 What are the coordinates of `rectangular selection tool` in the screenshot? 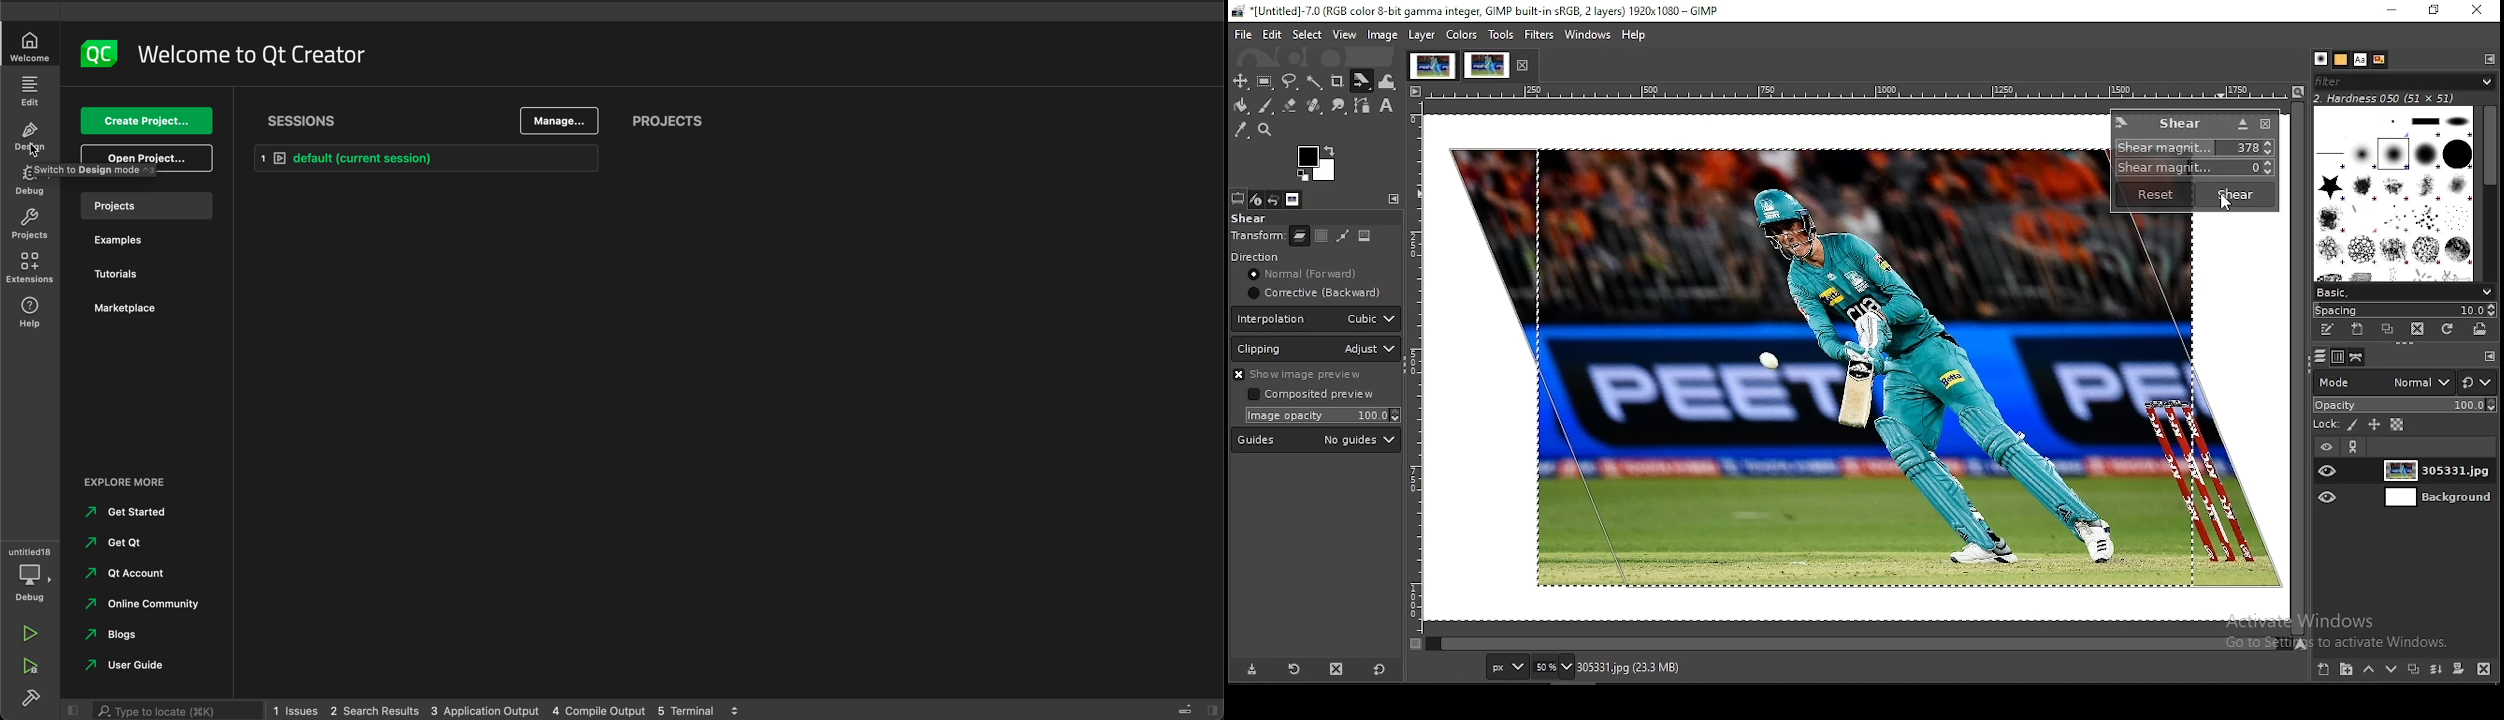 It's located at (1265, 82).